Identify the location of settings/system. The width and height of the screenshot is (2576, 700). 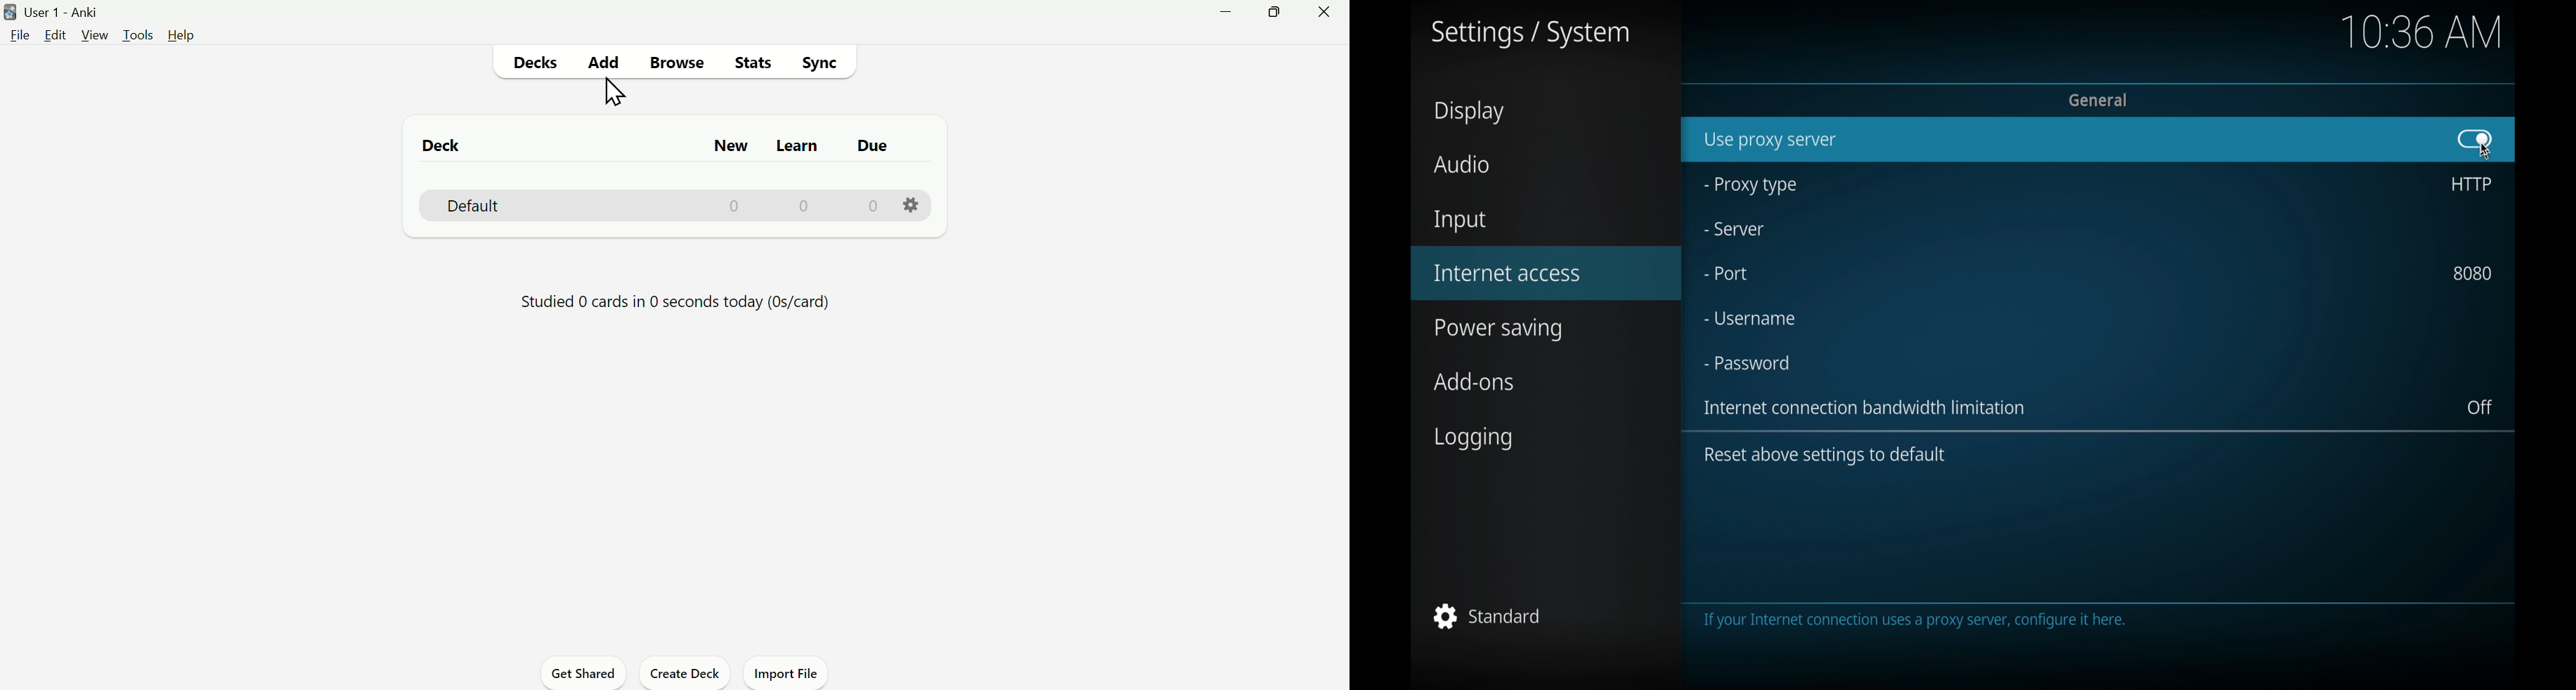
(1529, 34).